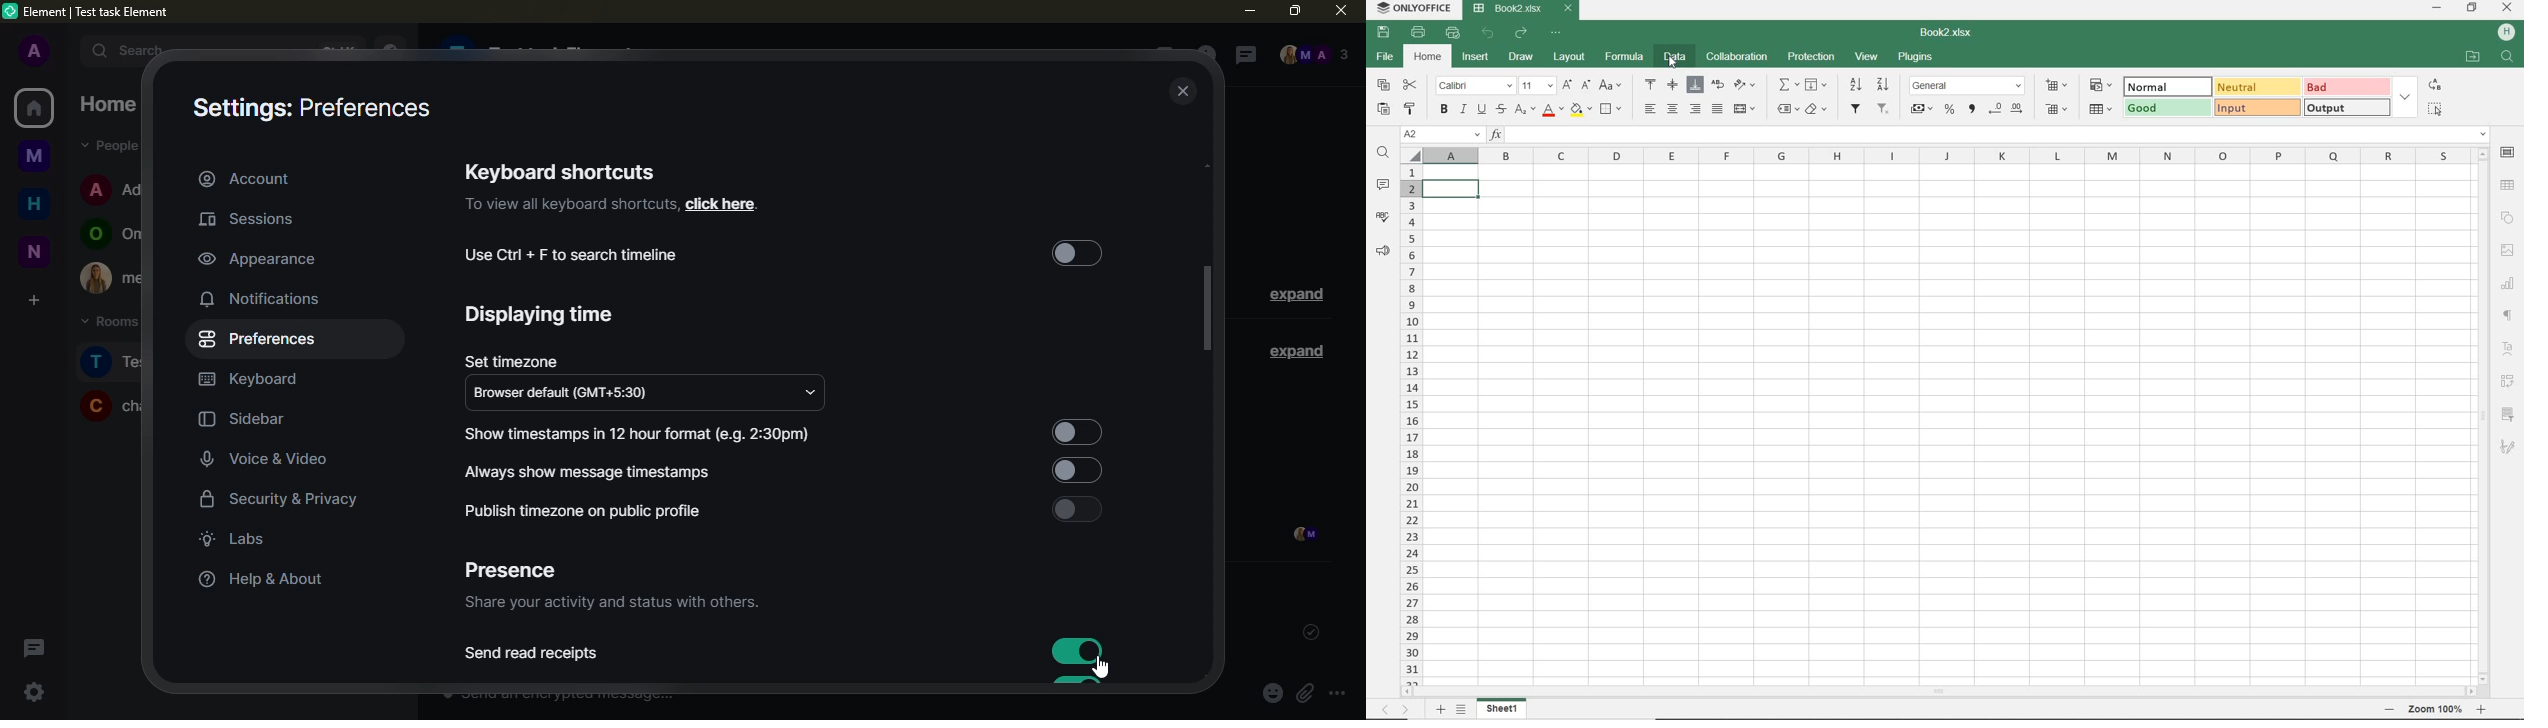  I want to click on DRAW, so click(1521, 57).